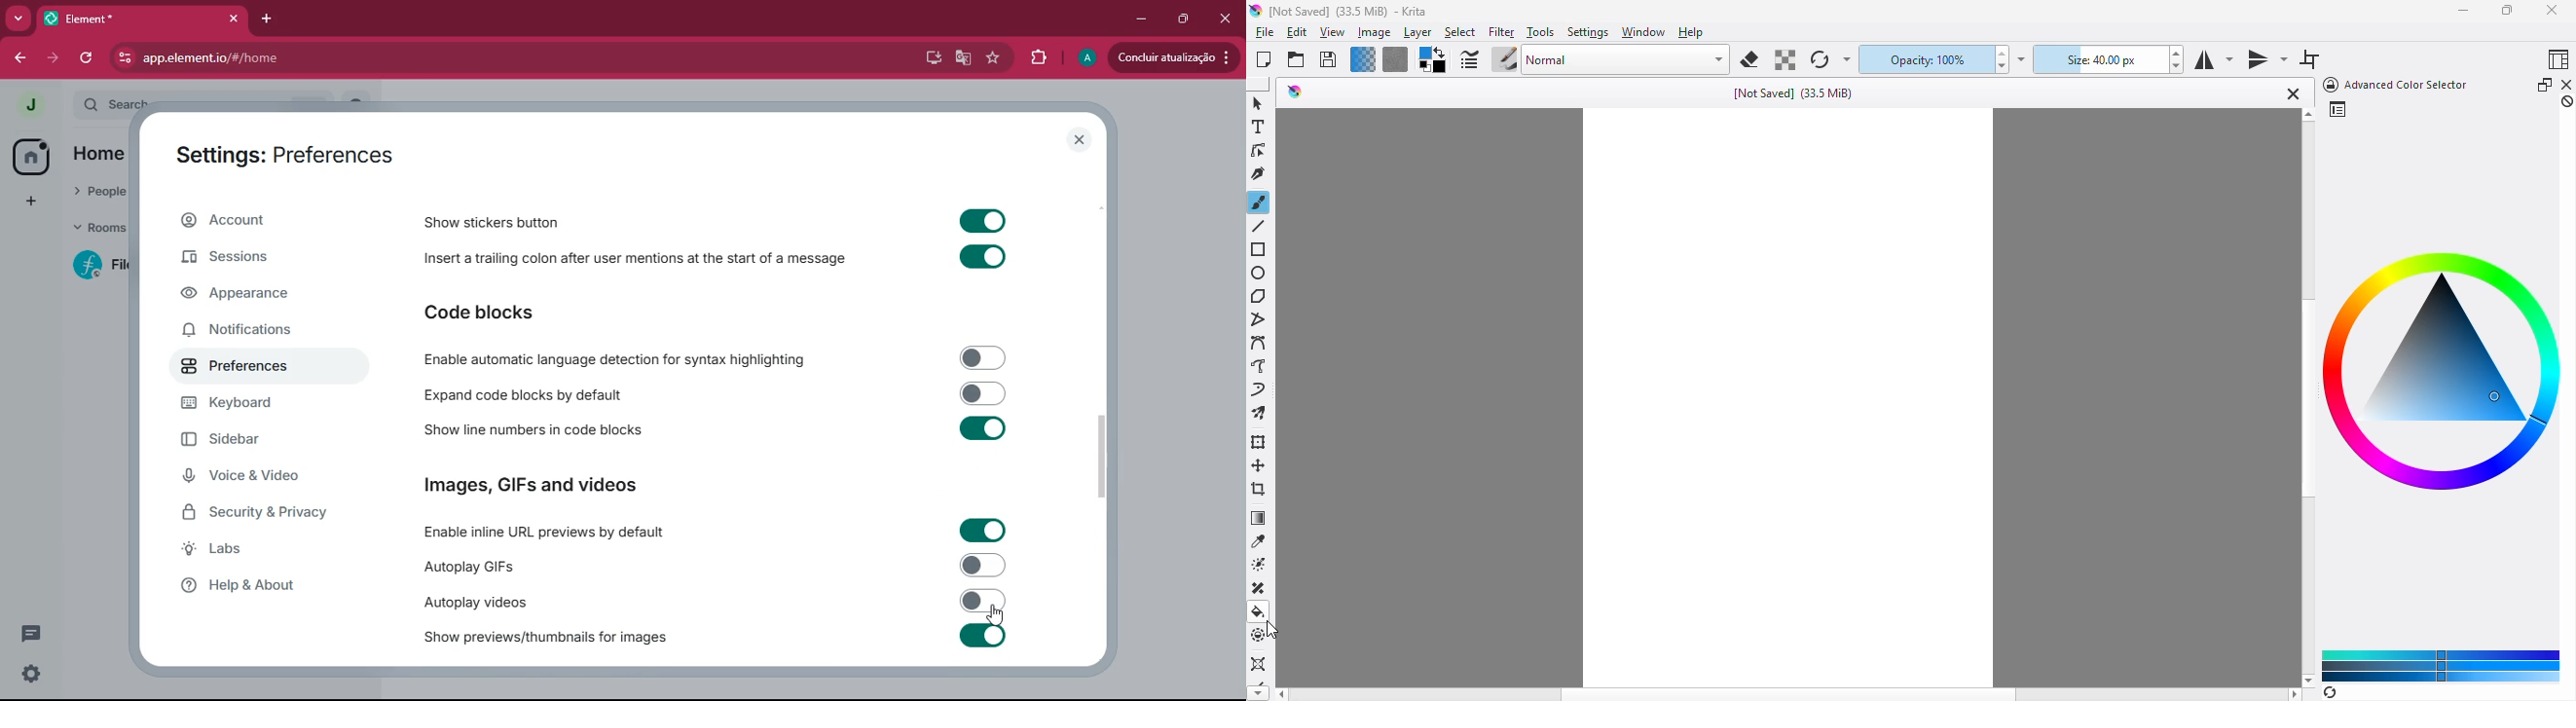 This screenshot has width=2576, height=728. Describe the element at coordinates (2098, 59) in the screenshot. I see `size` at that location.